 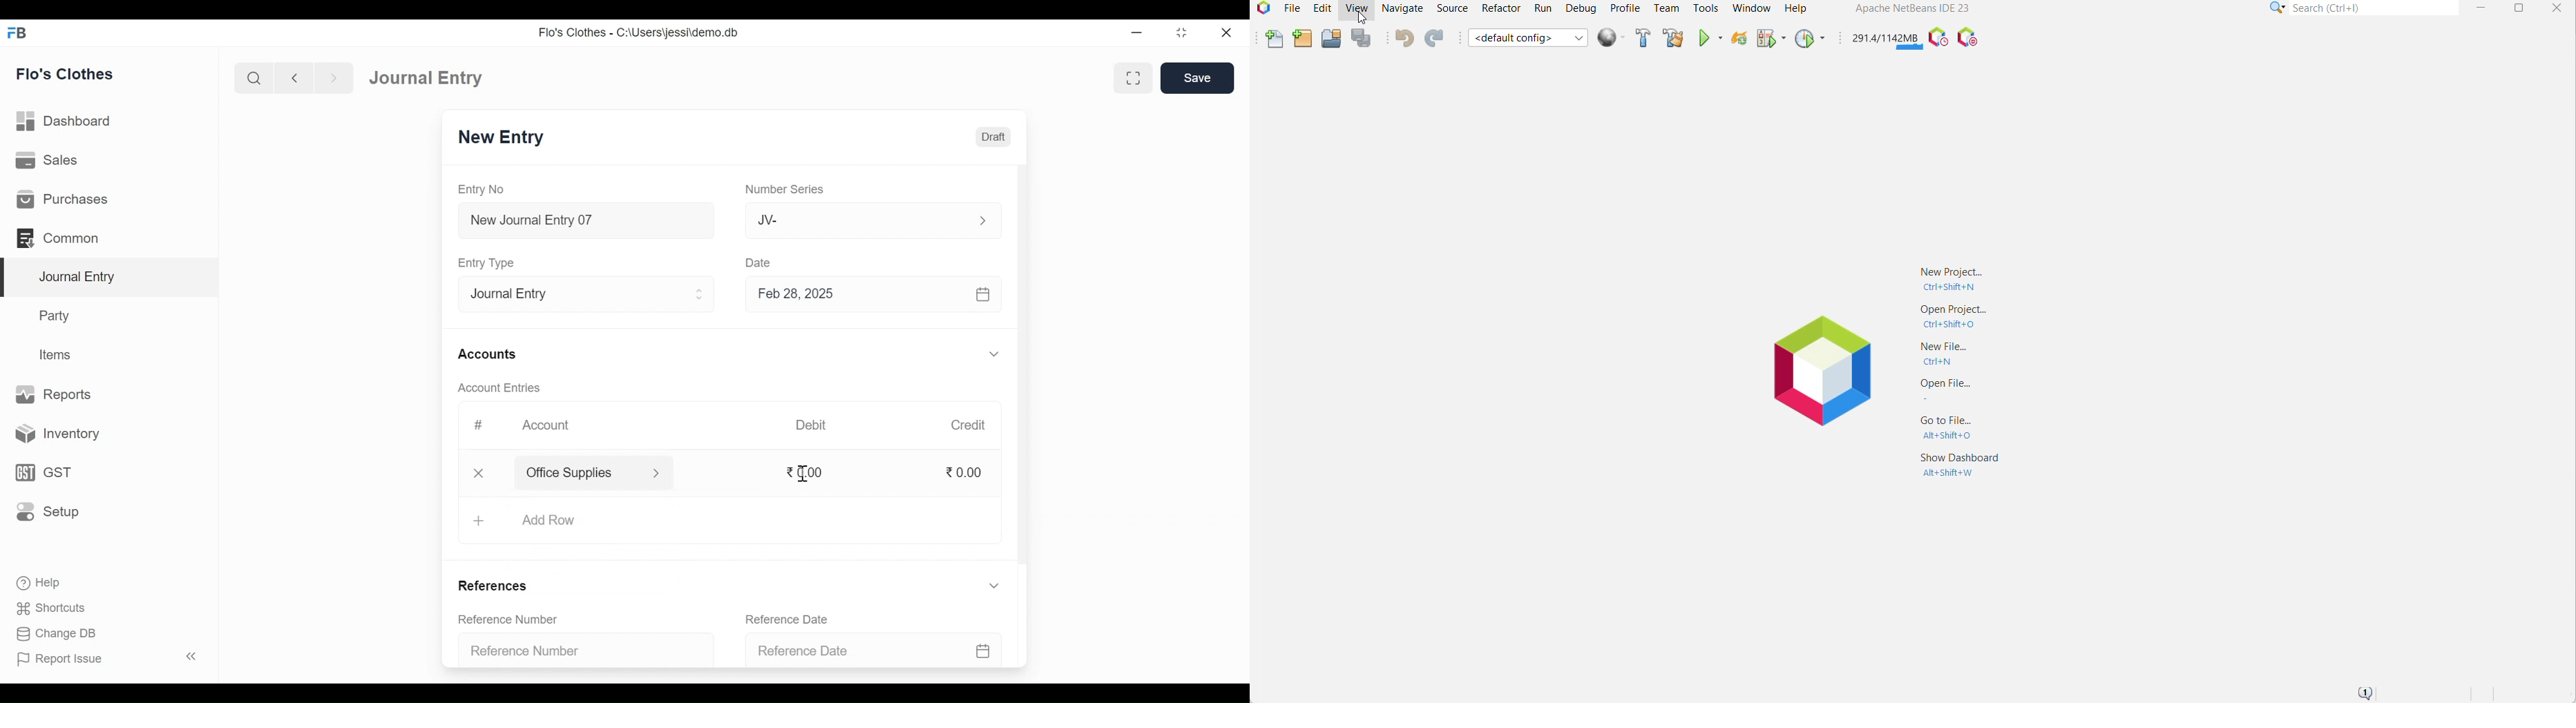 I want to click on Close, so click(x=1227, y=33).